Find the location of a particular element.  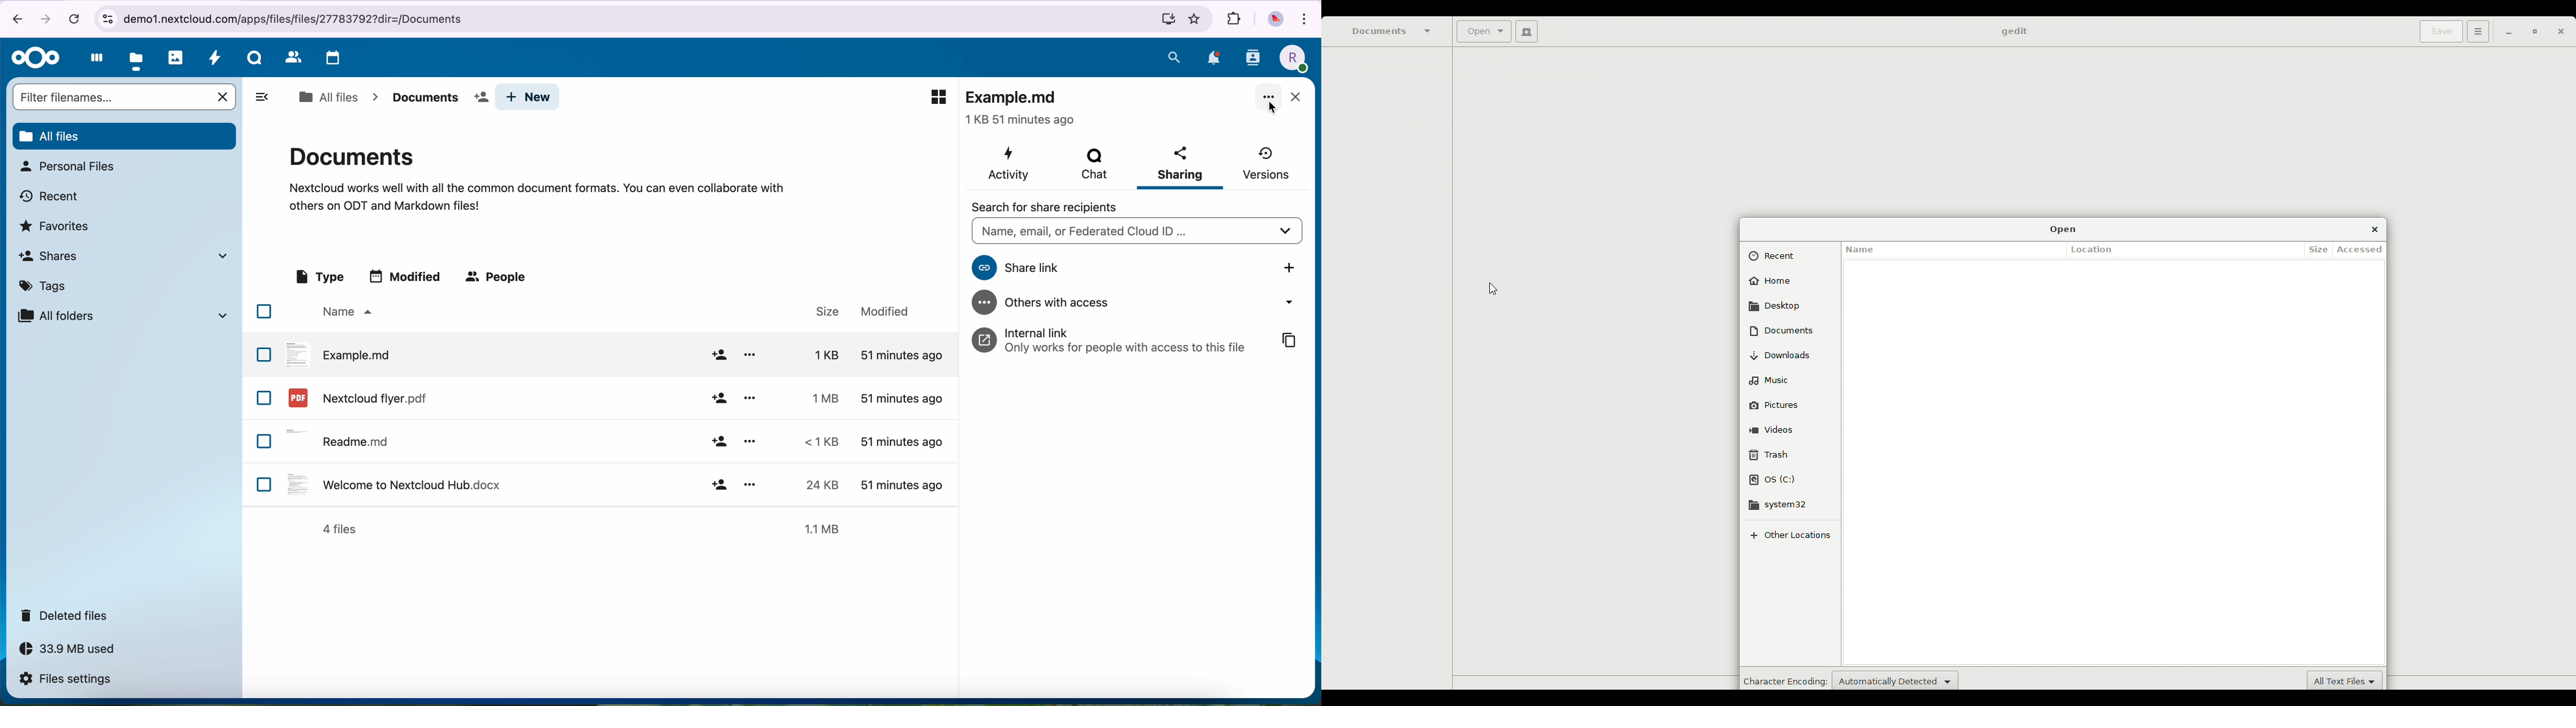

checkbox is located at coordinates (264, 398).